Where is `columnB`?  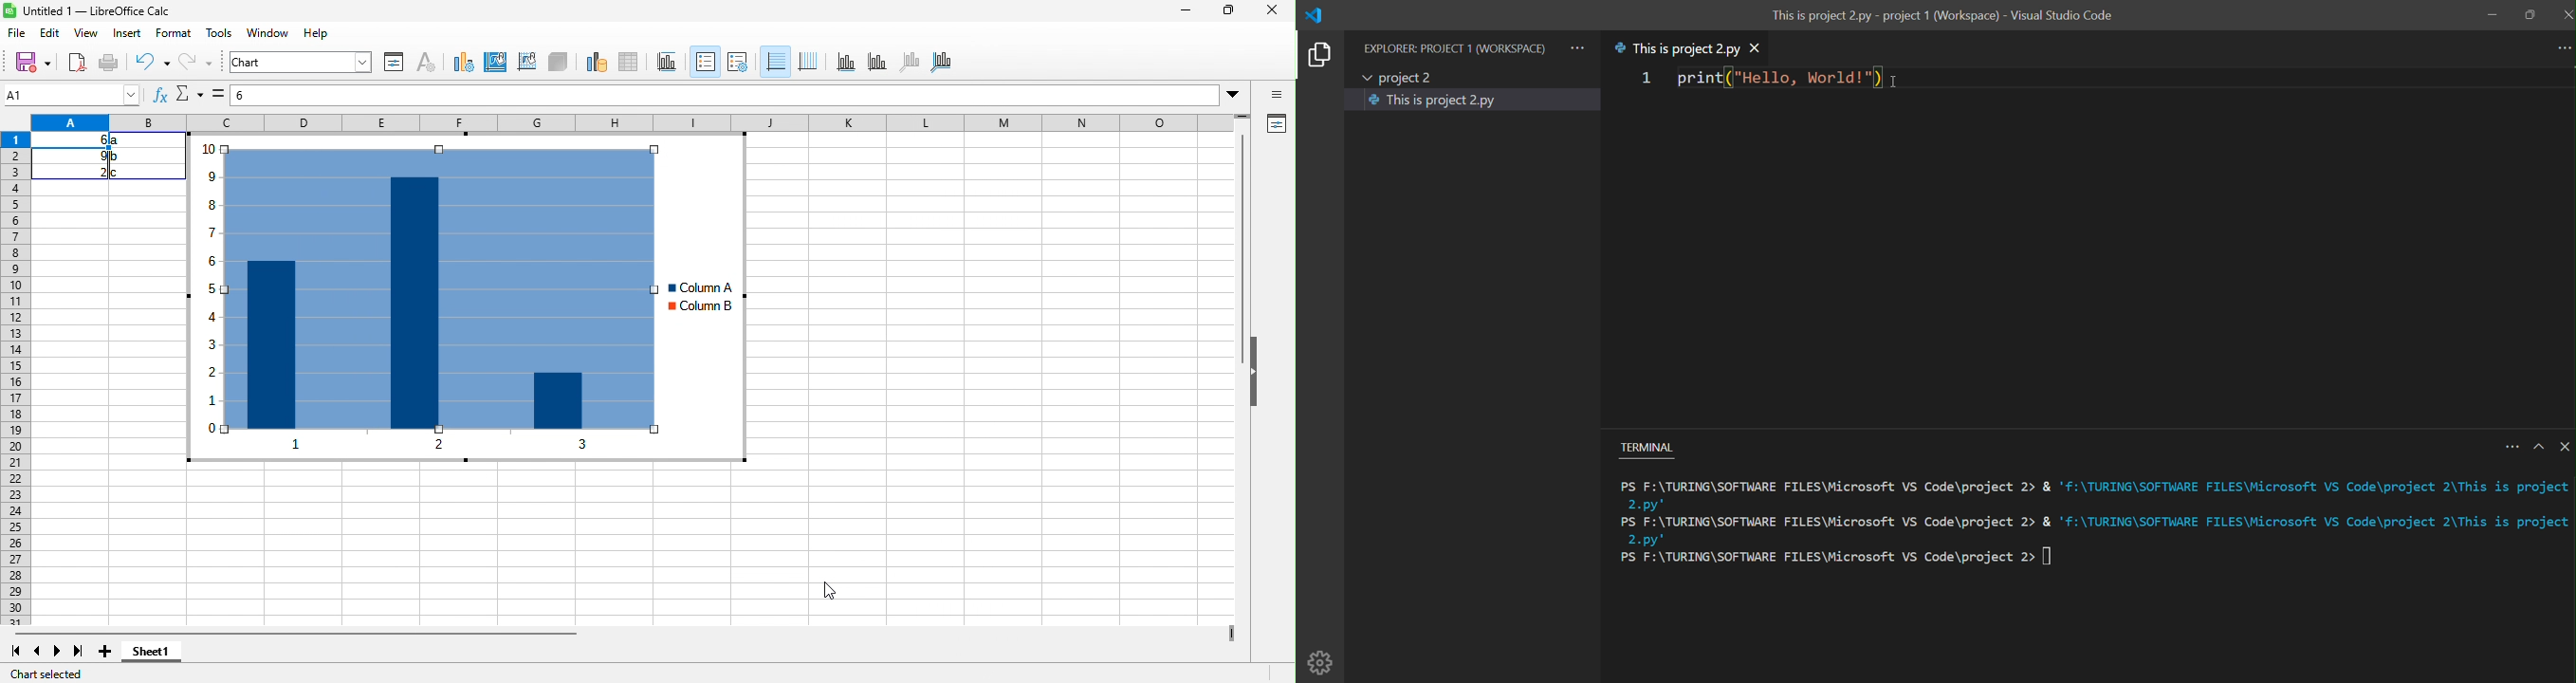 columnB is located at coordinates (699, 308).